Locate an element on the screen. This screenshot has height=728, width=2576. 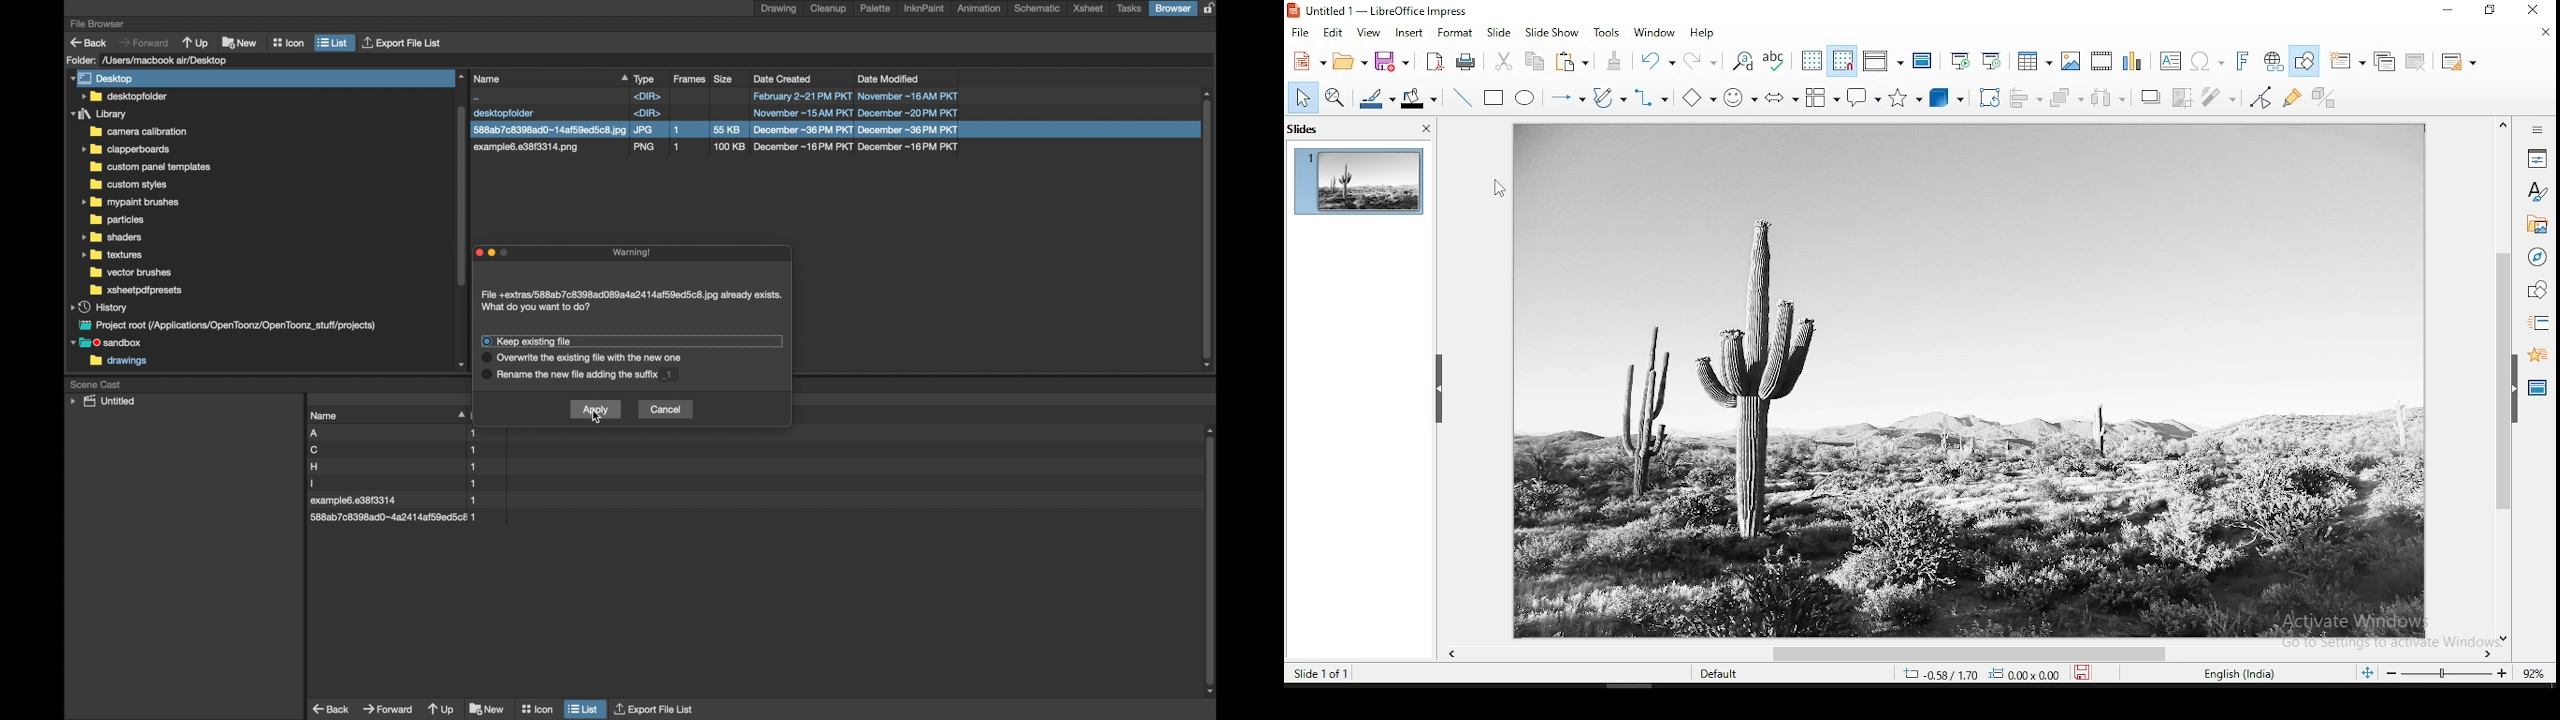
apply is located at coordinates (595, 409).